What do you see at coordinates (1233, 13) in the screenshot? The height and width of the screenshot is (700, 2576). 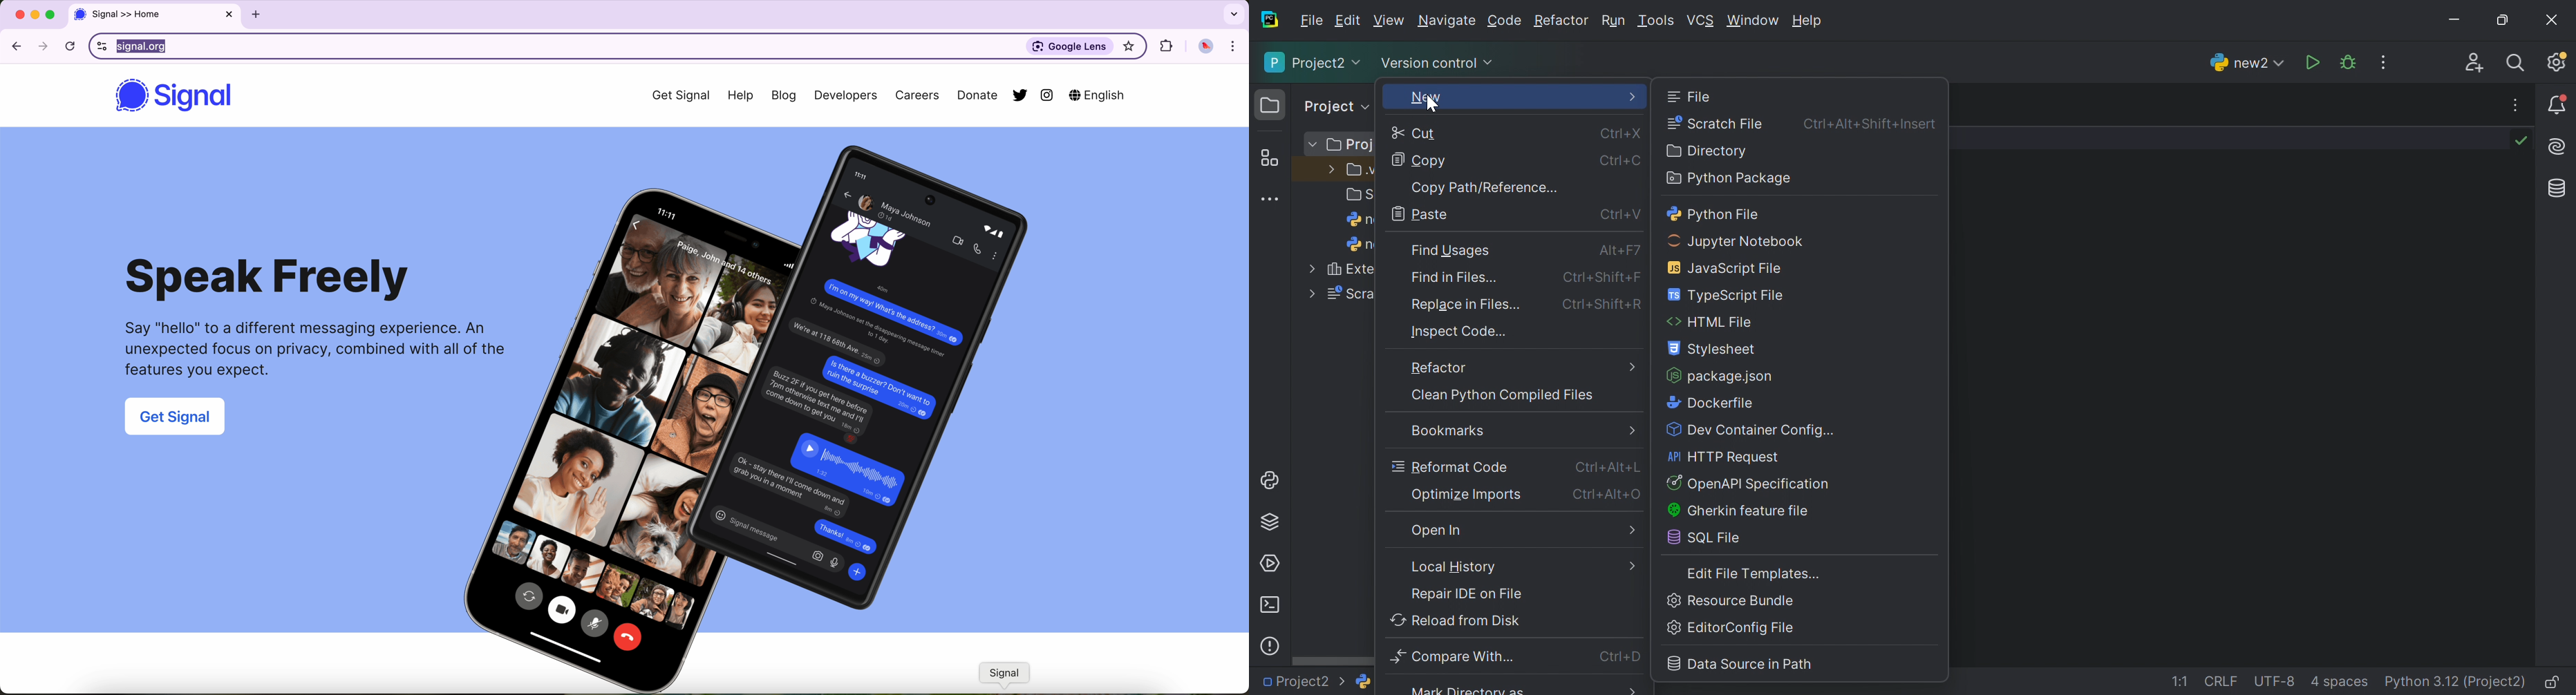 I see `search tabs` at bounding box center [1233, 13].